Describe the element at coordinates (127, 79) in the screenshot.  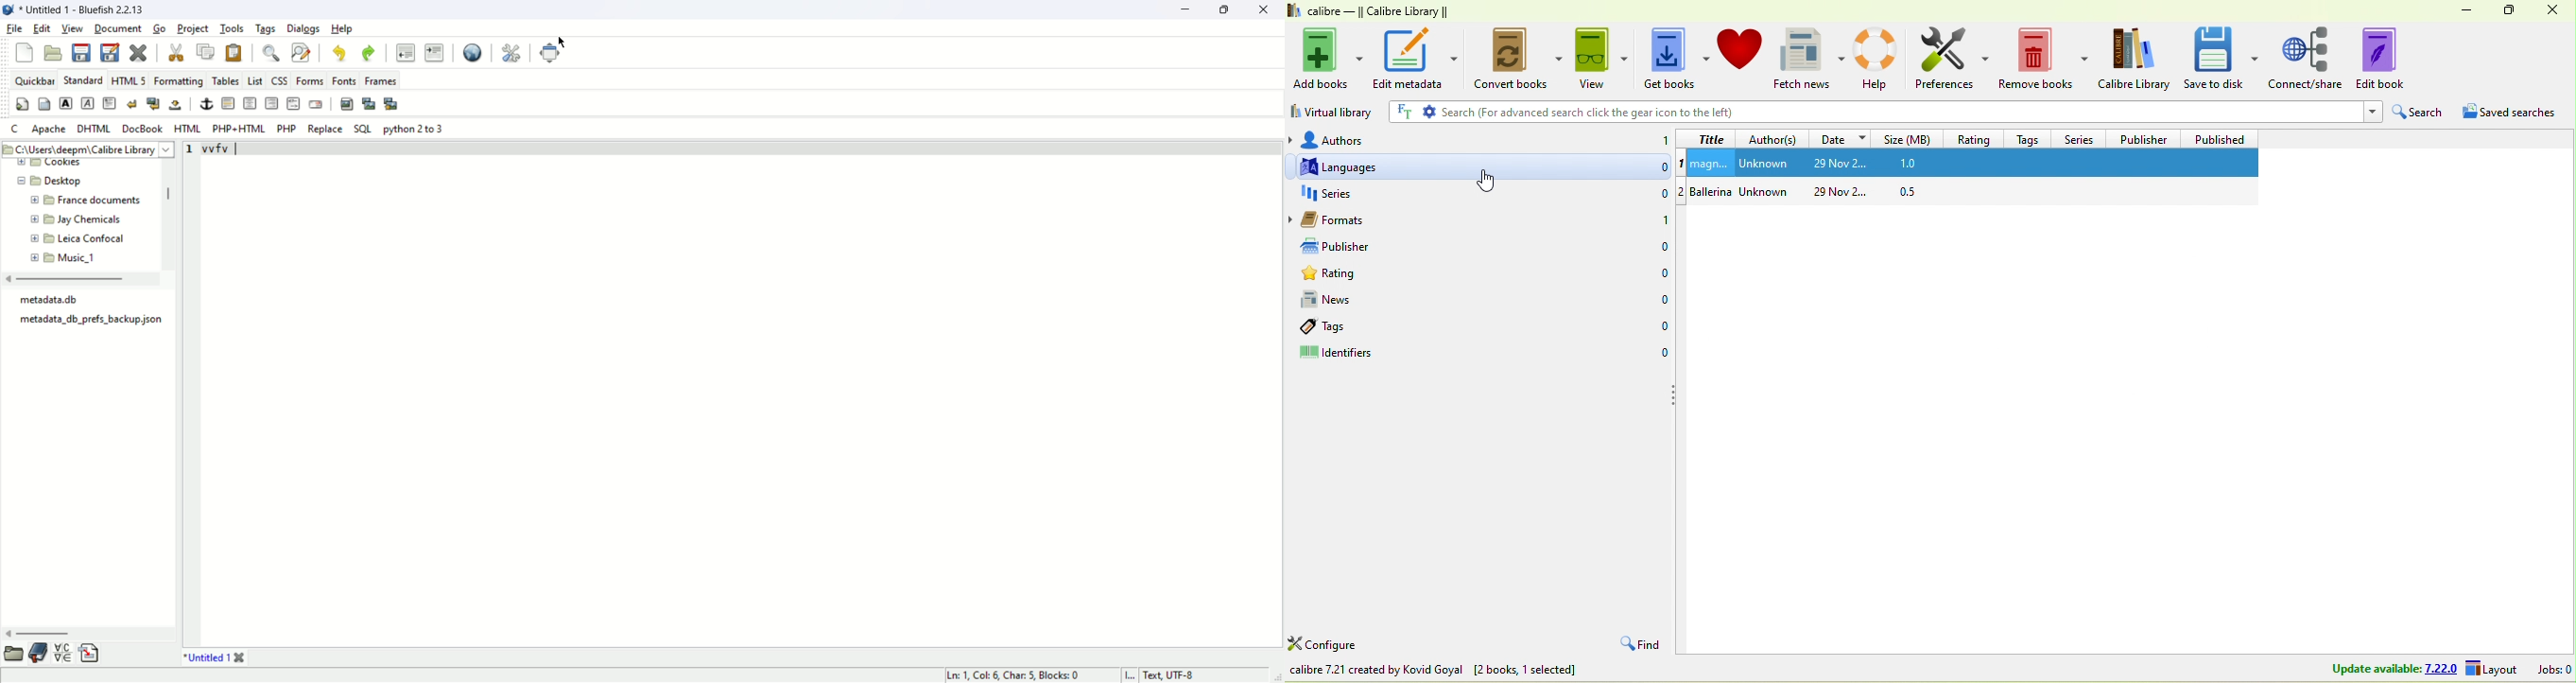
I see `HTML 5` at that location.